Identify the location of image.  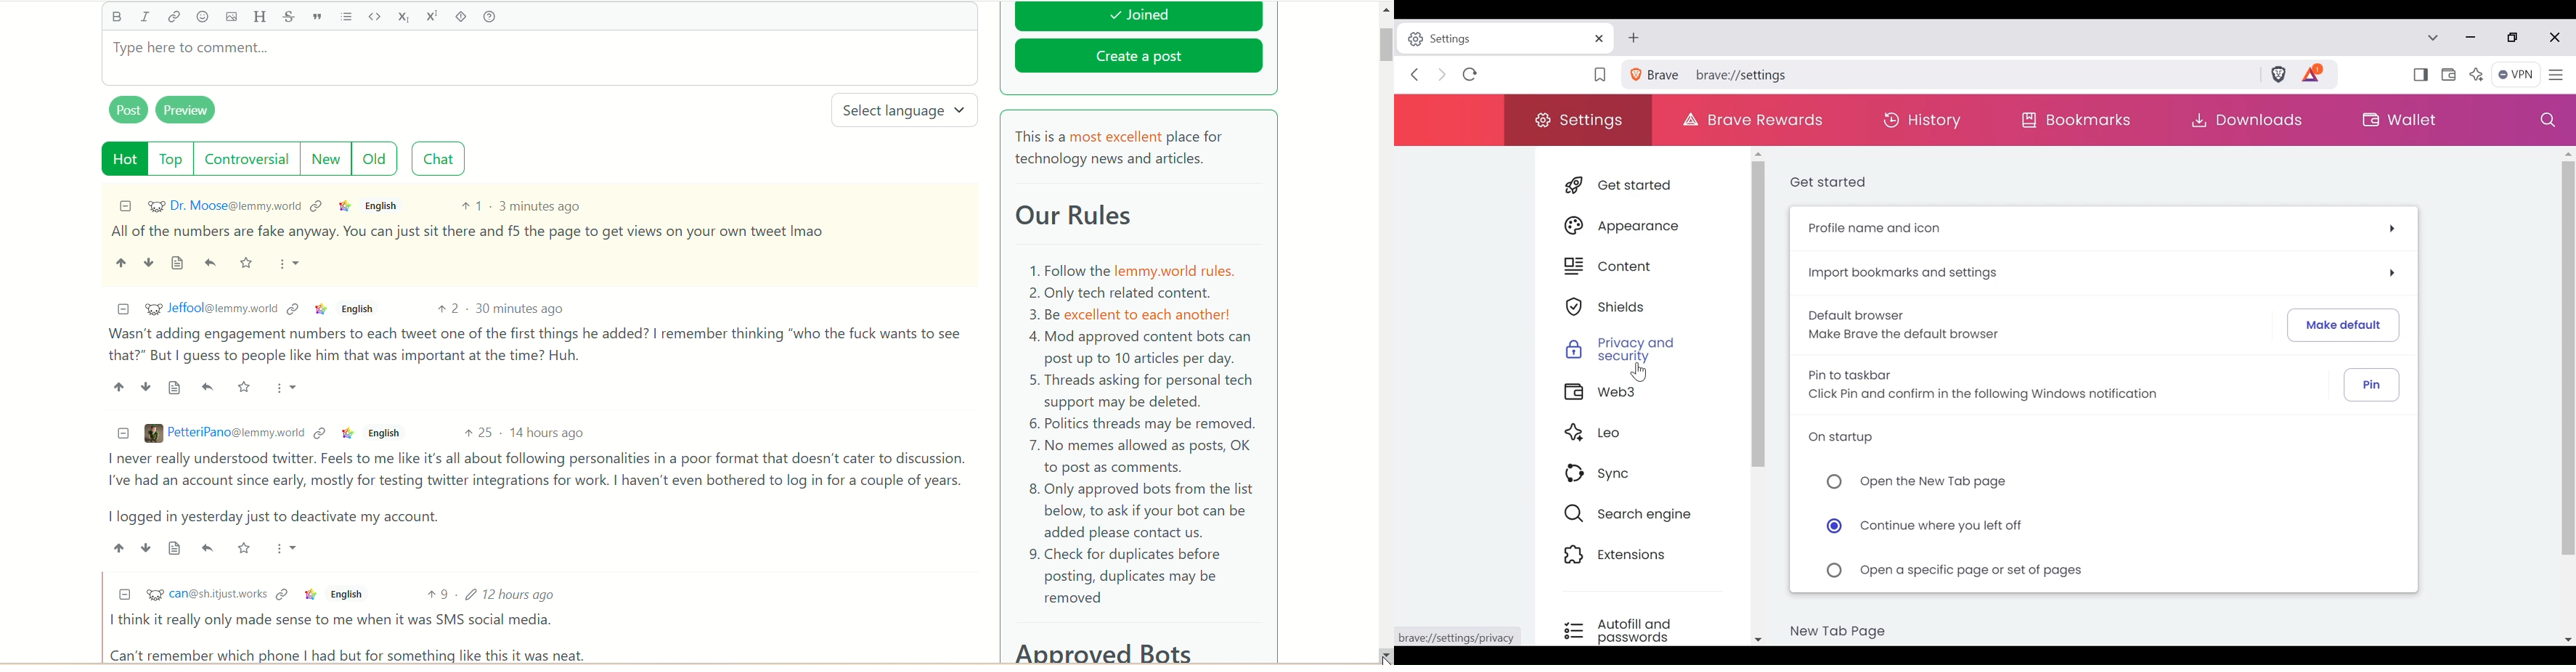
(230, 17).